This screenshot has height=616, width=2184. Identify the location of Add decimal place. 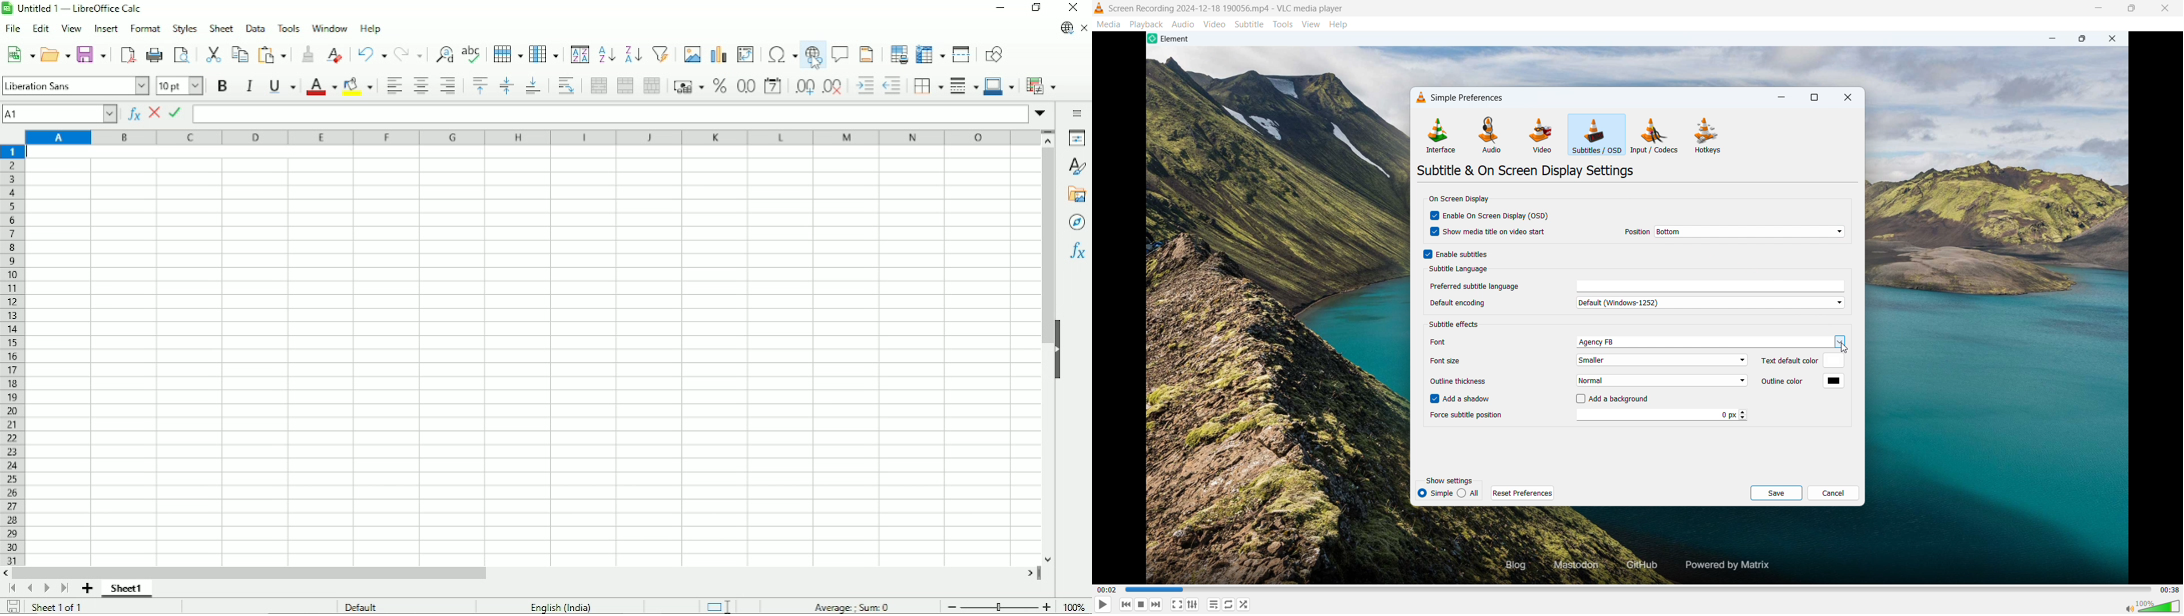
(804, 86).